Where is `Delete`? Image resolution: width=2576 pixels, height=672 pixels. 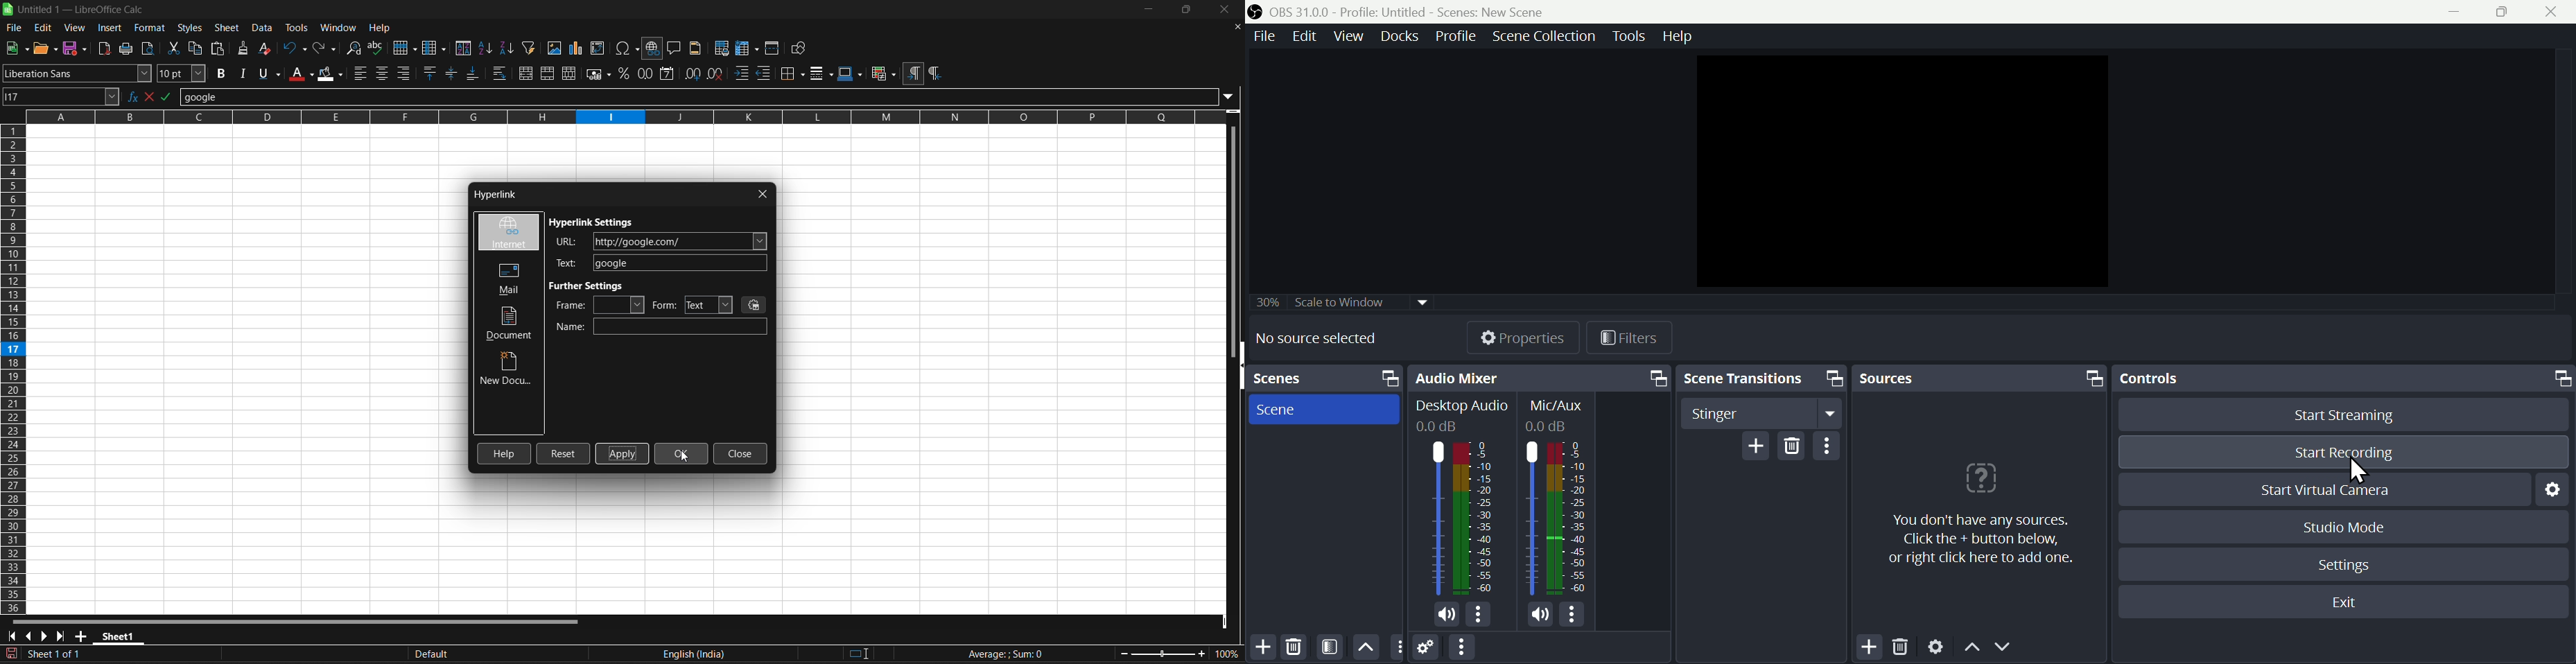
Delete is located at coordinates (1899, 647).